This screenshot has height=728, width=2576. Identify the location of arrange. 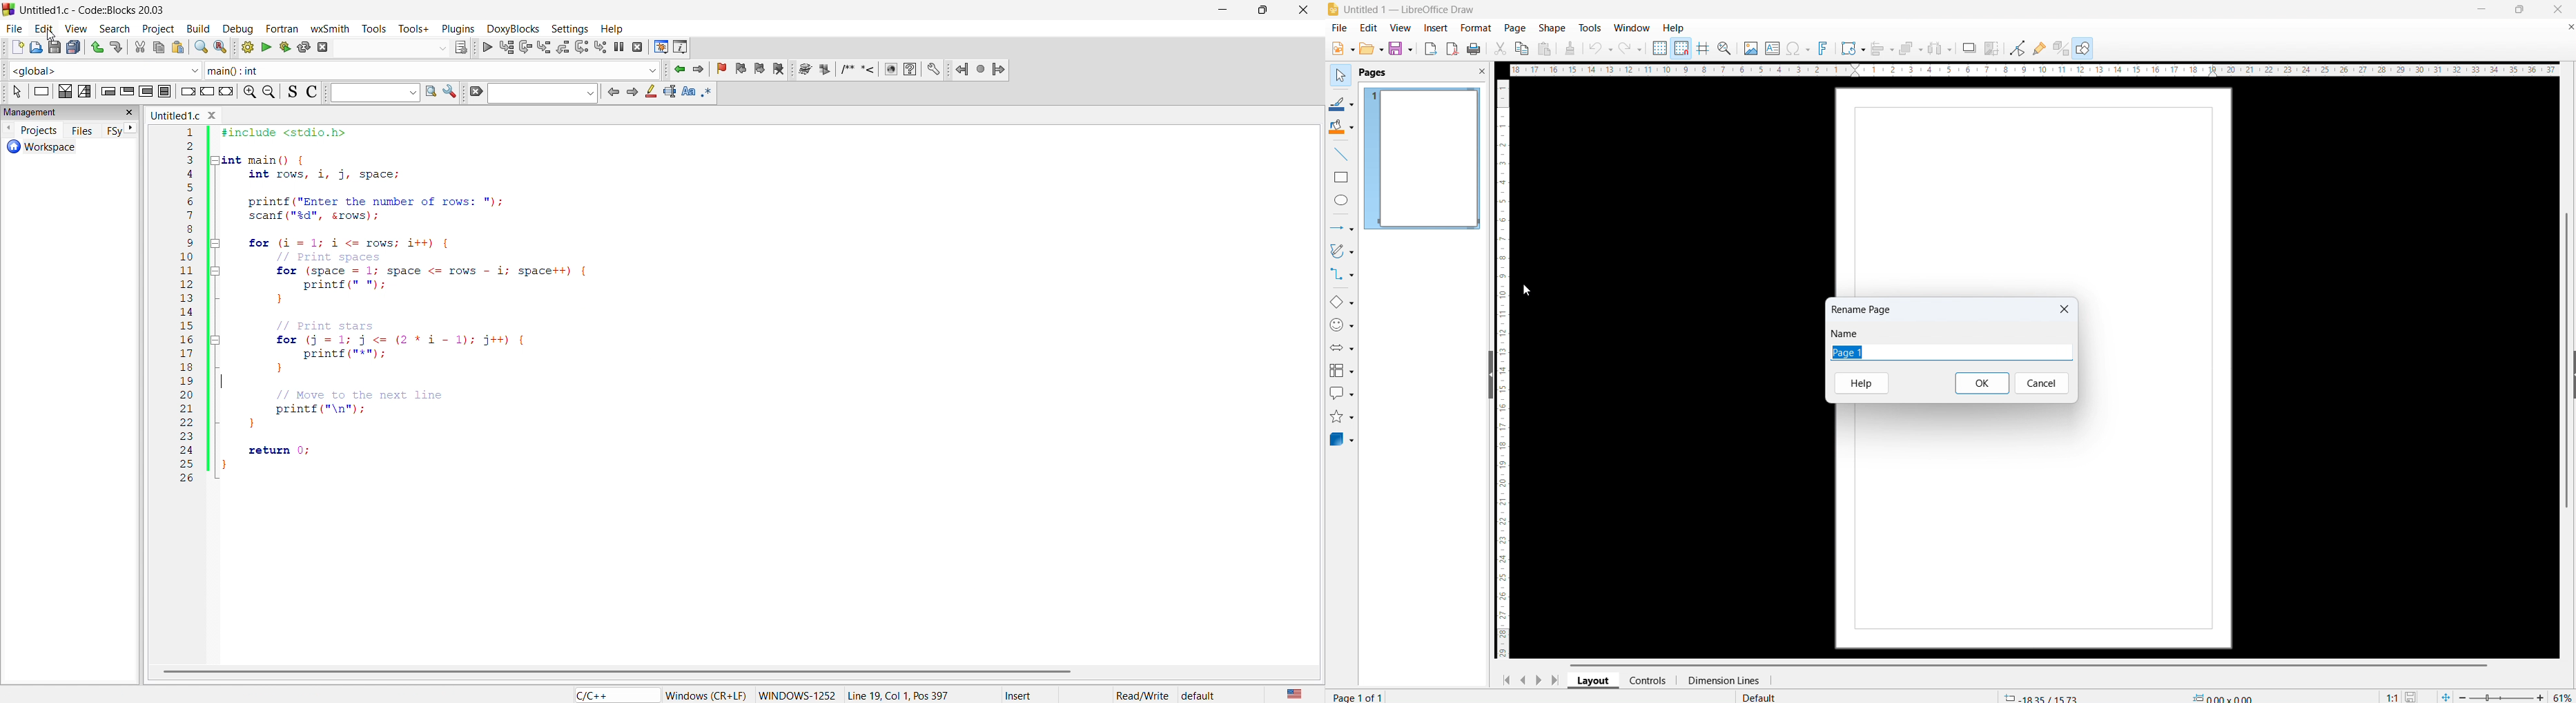
(1910, 48).